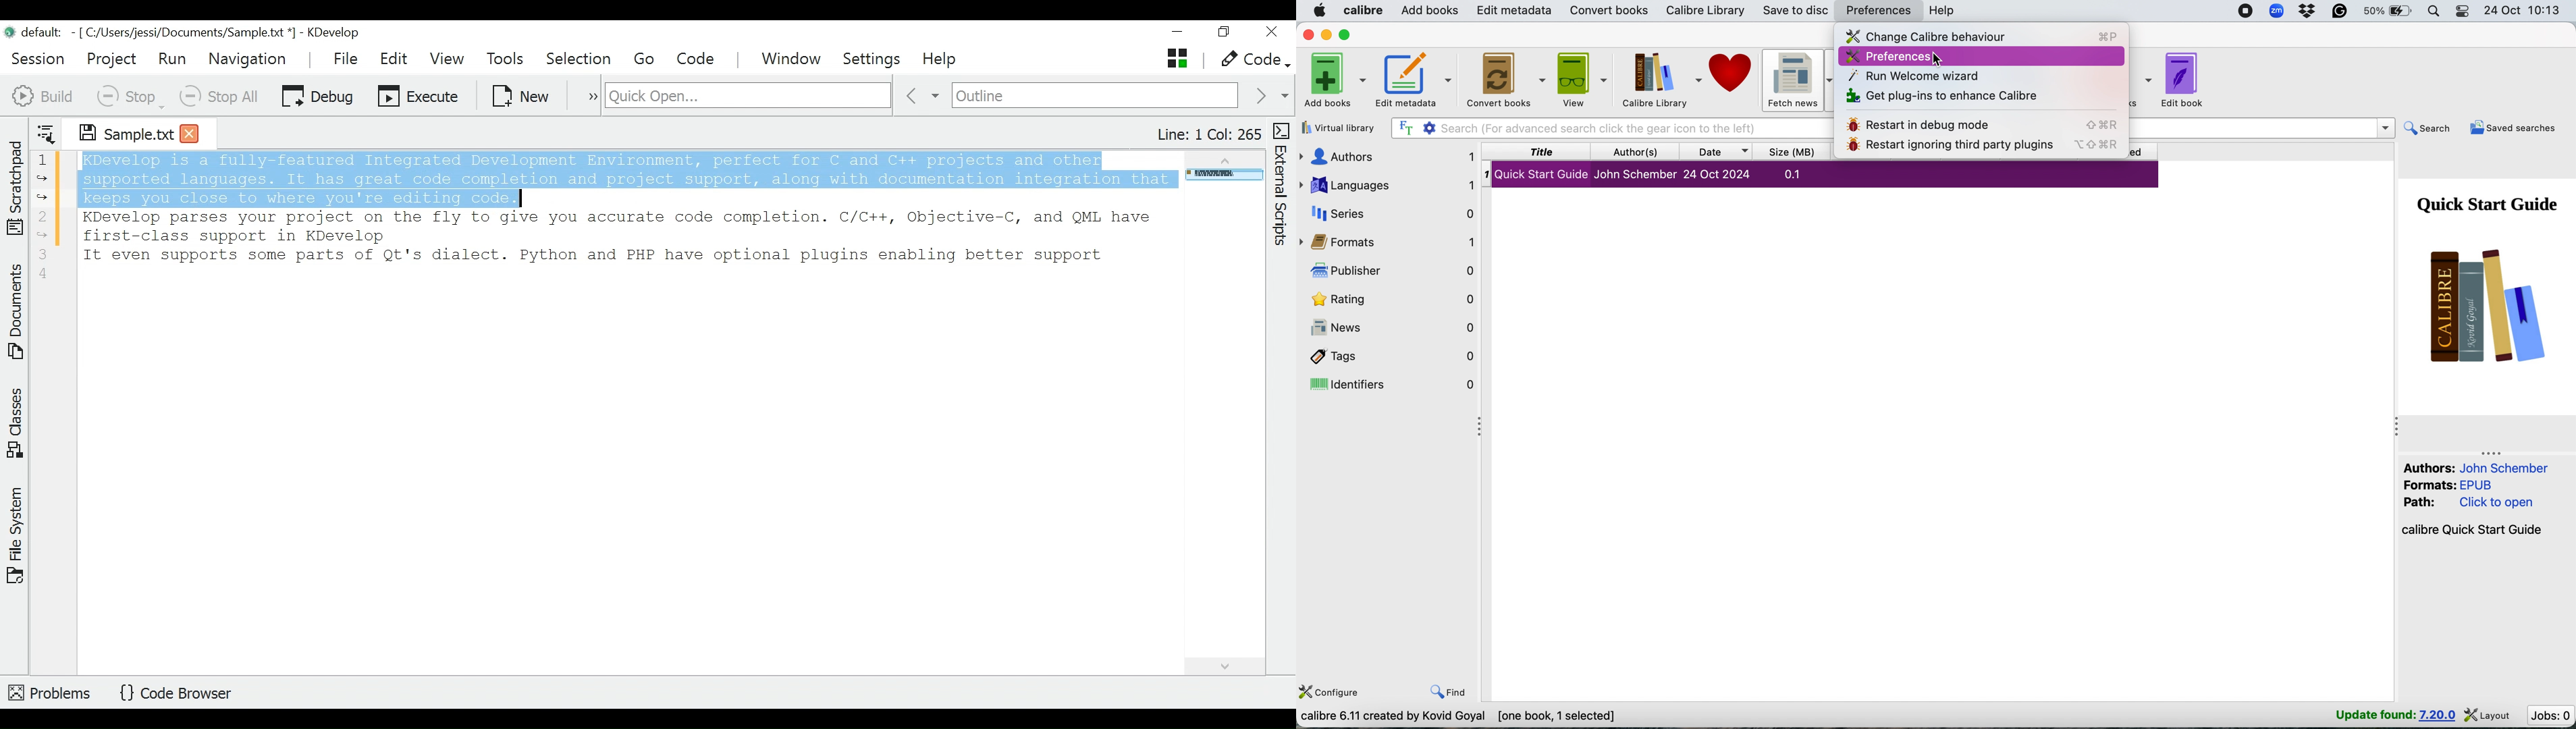  I want to click on restart ignoring third party plugins, so click(1978, 149).